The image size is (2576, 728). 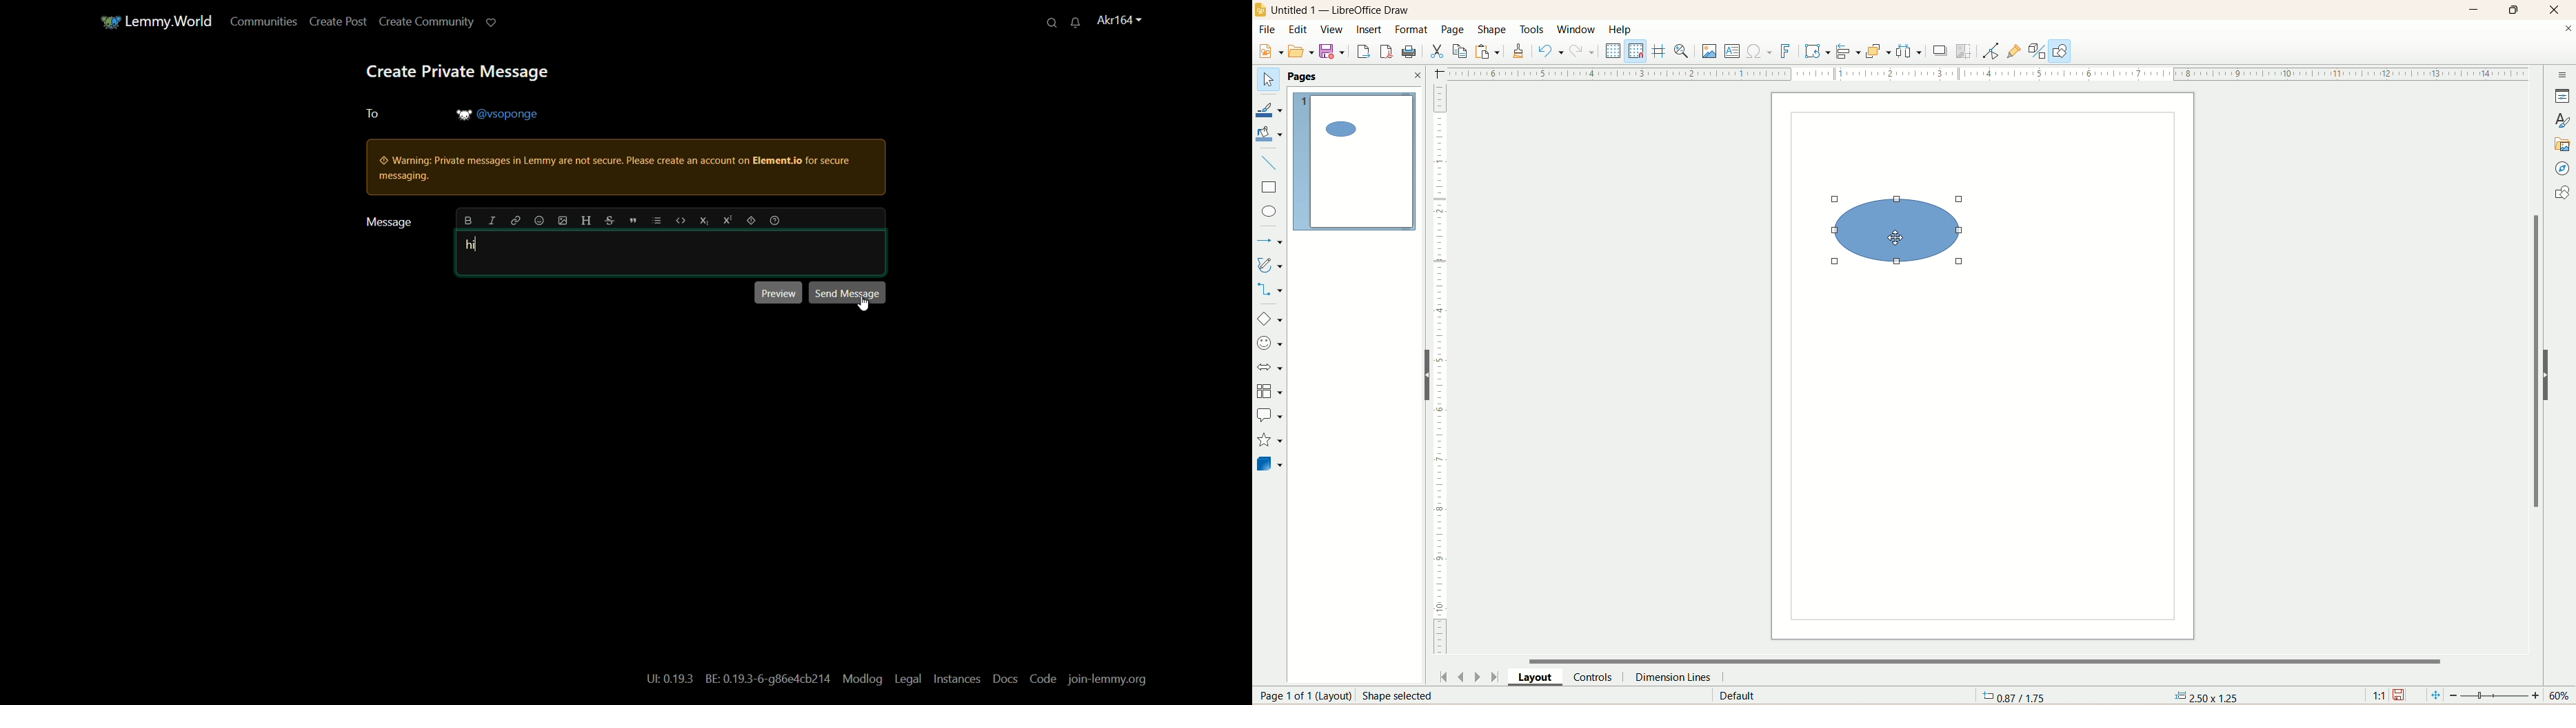 I want to click on style, so click(x=2562, y=119).